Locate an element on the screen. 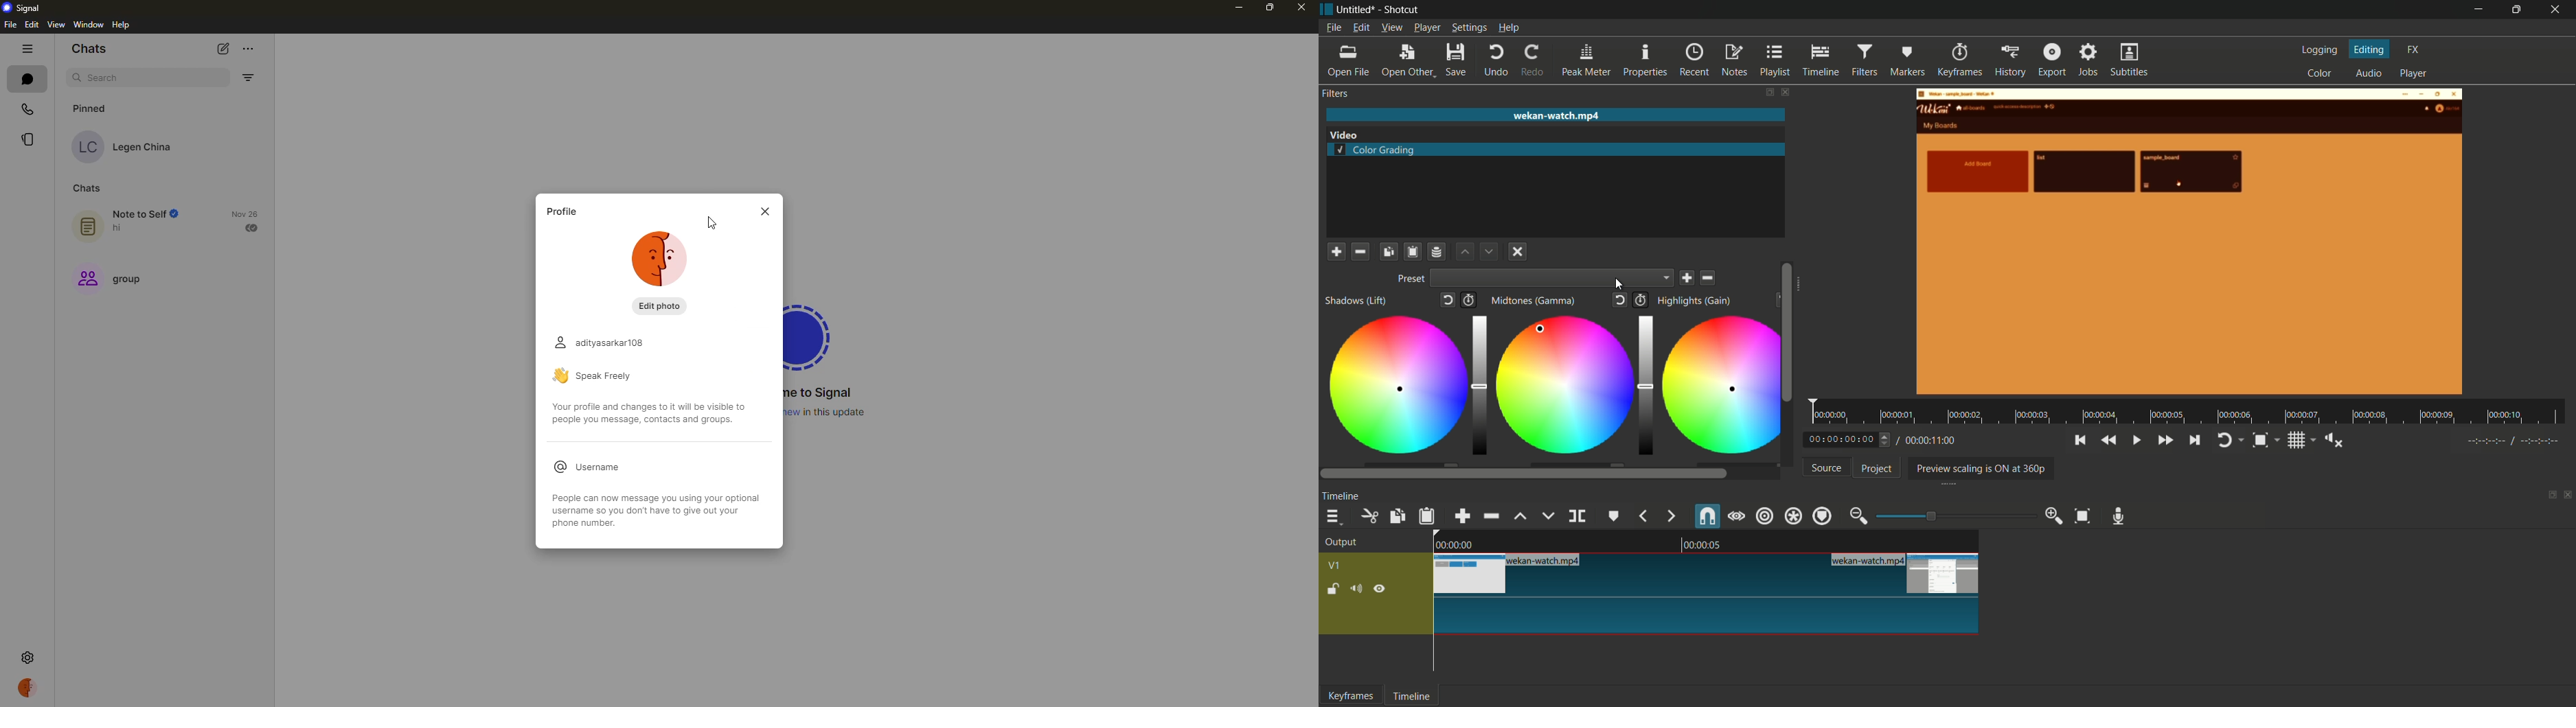 The width and height of the screenshot is (2576, 728). toggle play or pause is located at coordinates (2137, 441).